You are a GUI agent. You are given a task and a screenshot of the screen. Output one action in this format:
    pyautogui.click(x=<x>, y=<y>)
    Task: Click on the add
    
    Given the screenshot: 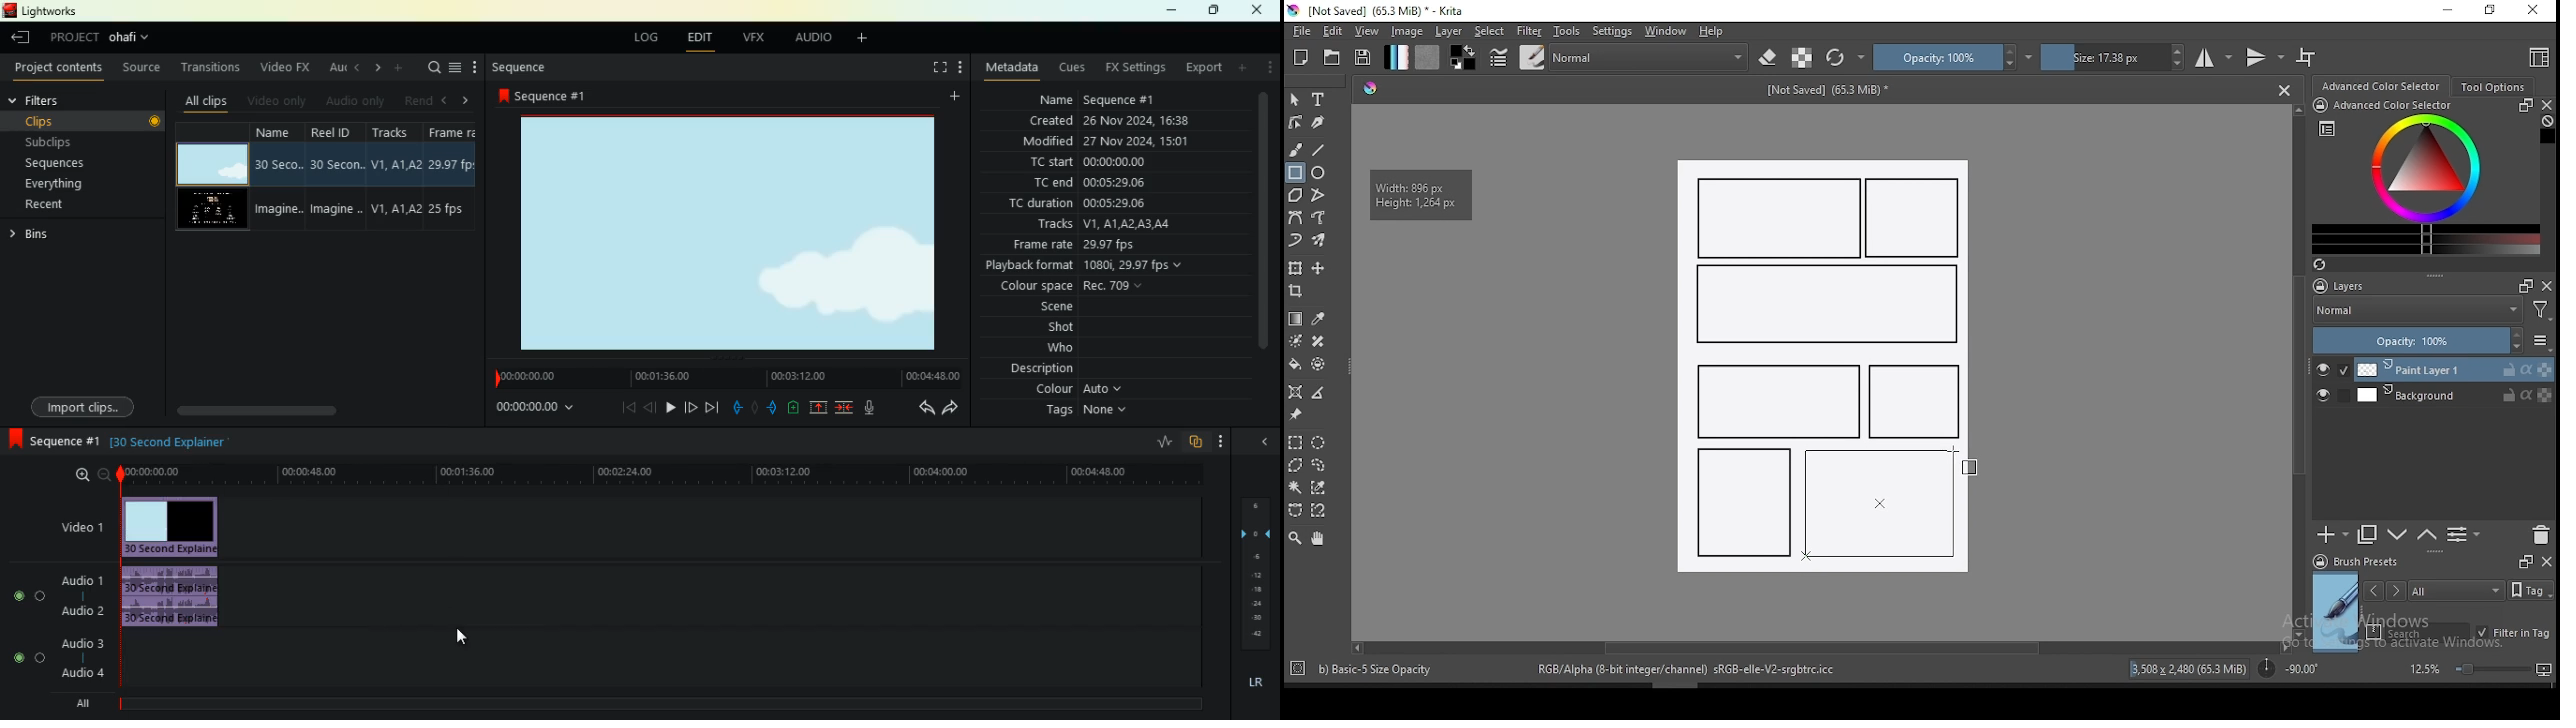 What is the action you would take?
    pyautogui.click(x=1241, y=70)
    